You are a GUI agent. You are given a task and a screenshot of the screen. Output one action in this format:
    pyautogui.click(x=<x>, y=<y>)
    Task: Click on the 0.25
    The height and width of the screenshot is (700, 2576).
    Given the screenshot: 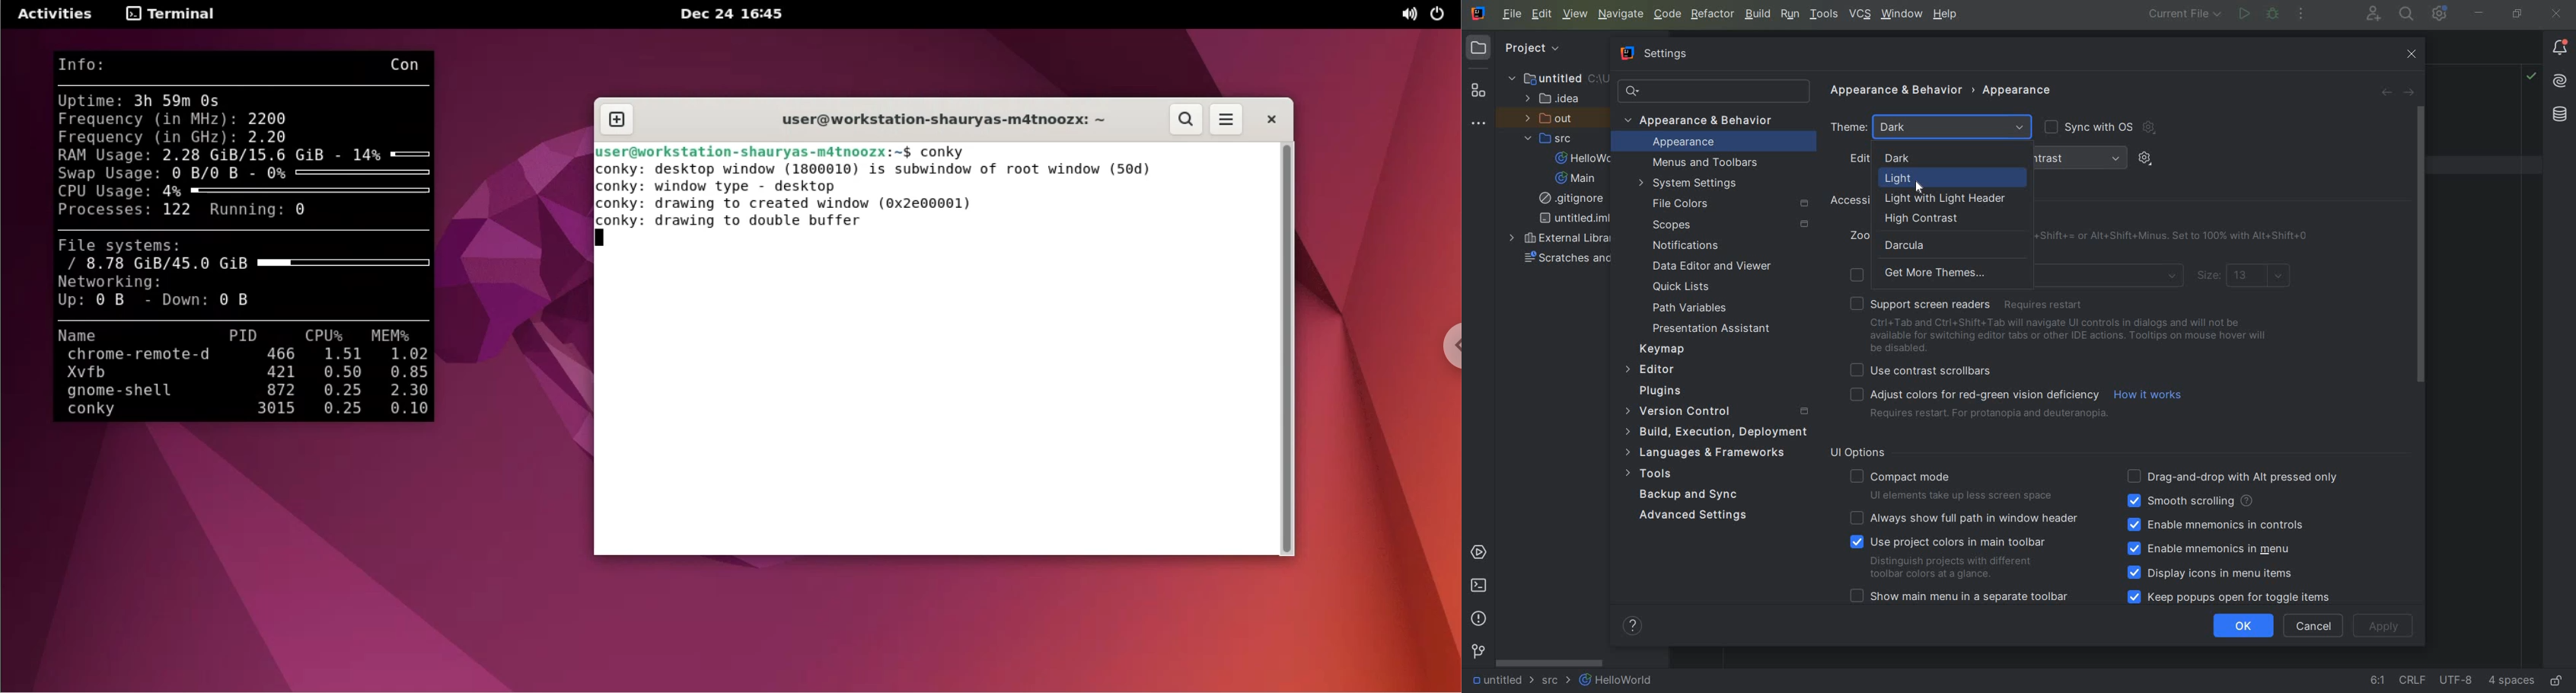 What is the action you would take?
    pyautogui.click(x=343, y=410)
    